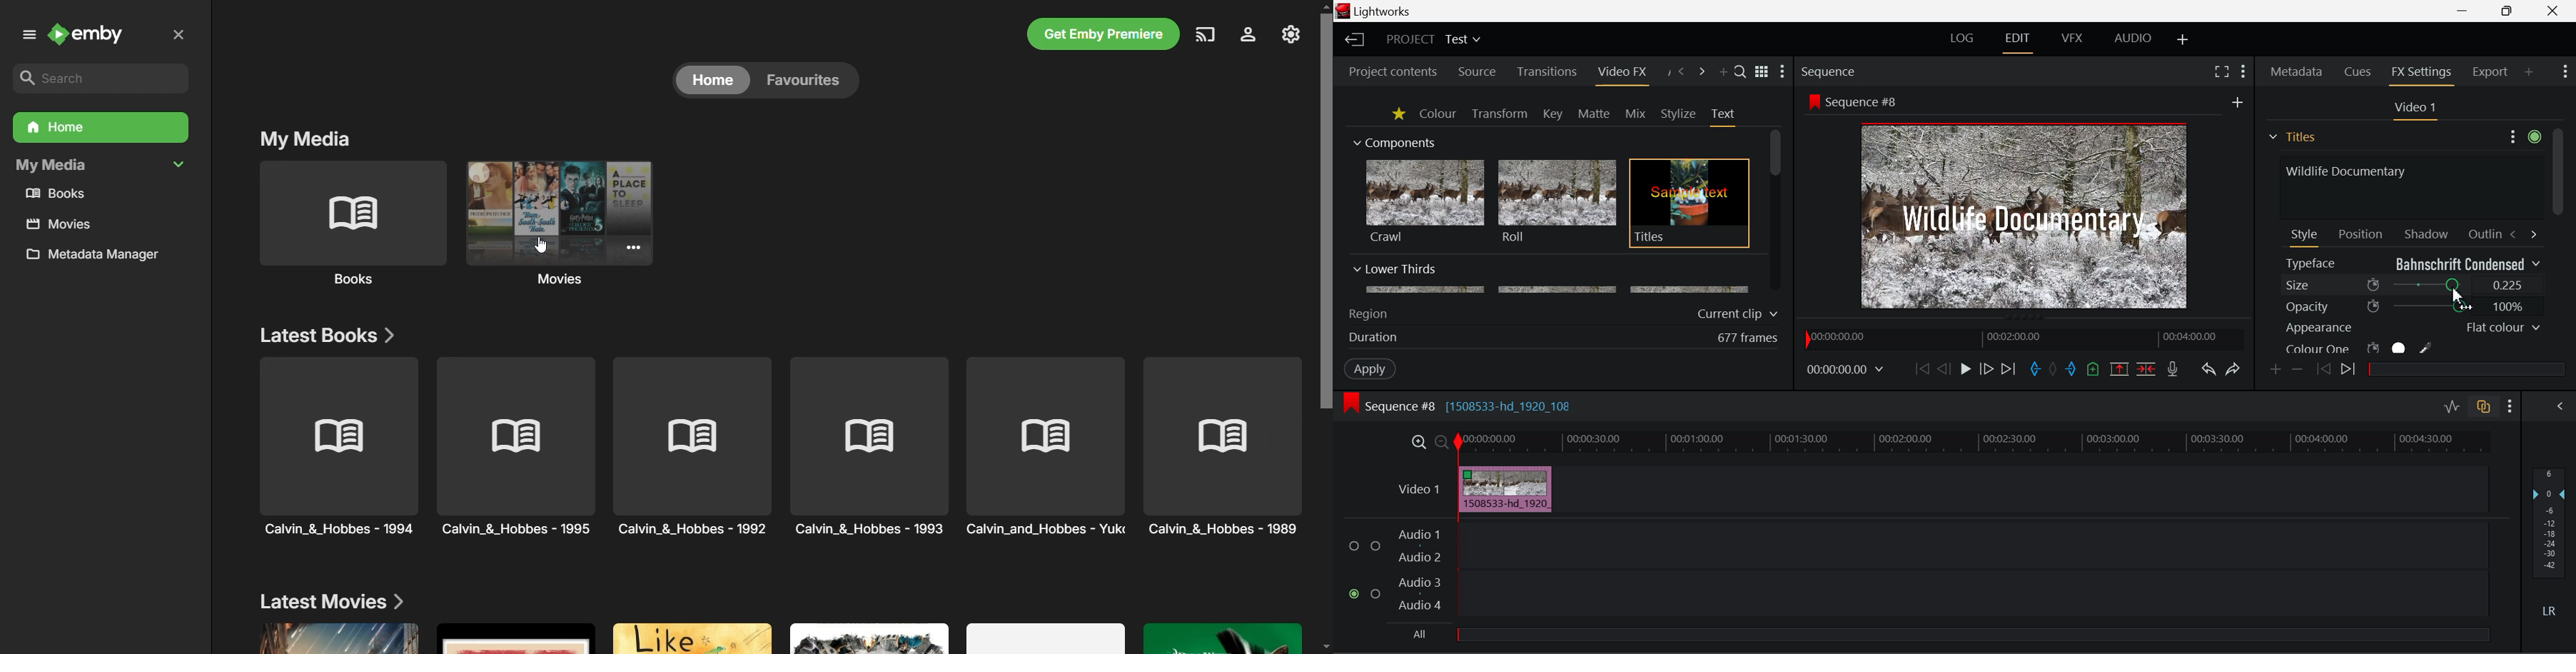  I want to click on Show Settings, so click(2511, 407).